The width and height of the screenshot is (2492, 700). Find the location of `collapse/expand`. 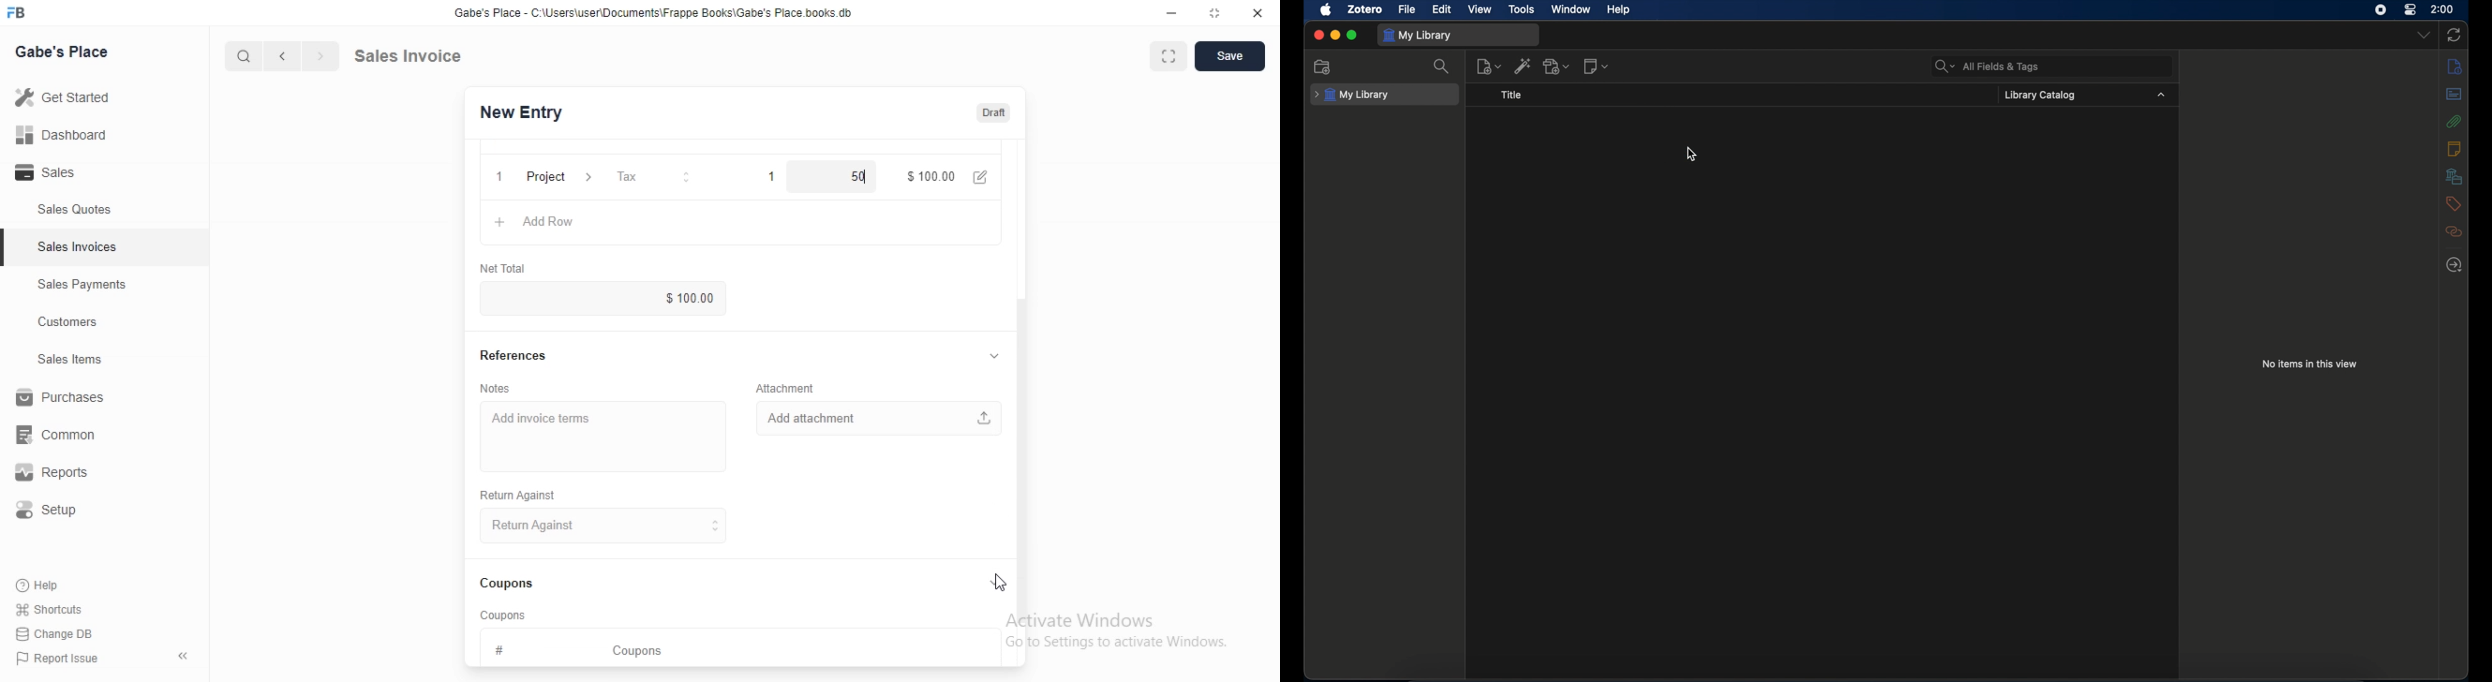

collapse/expand is located at coordinates (994, 584).